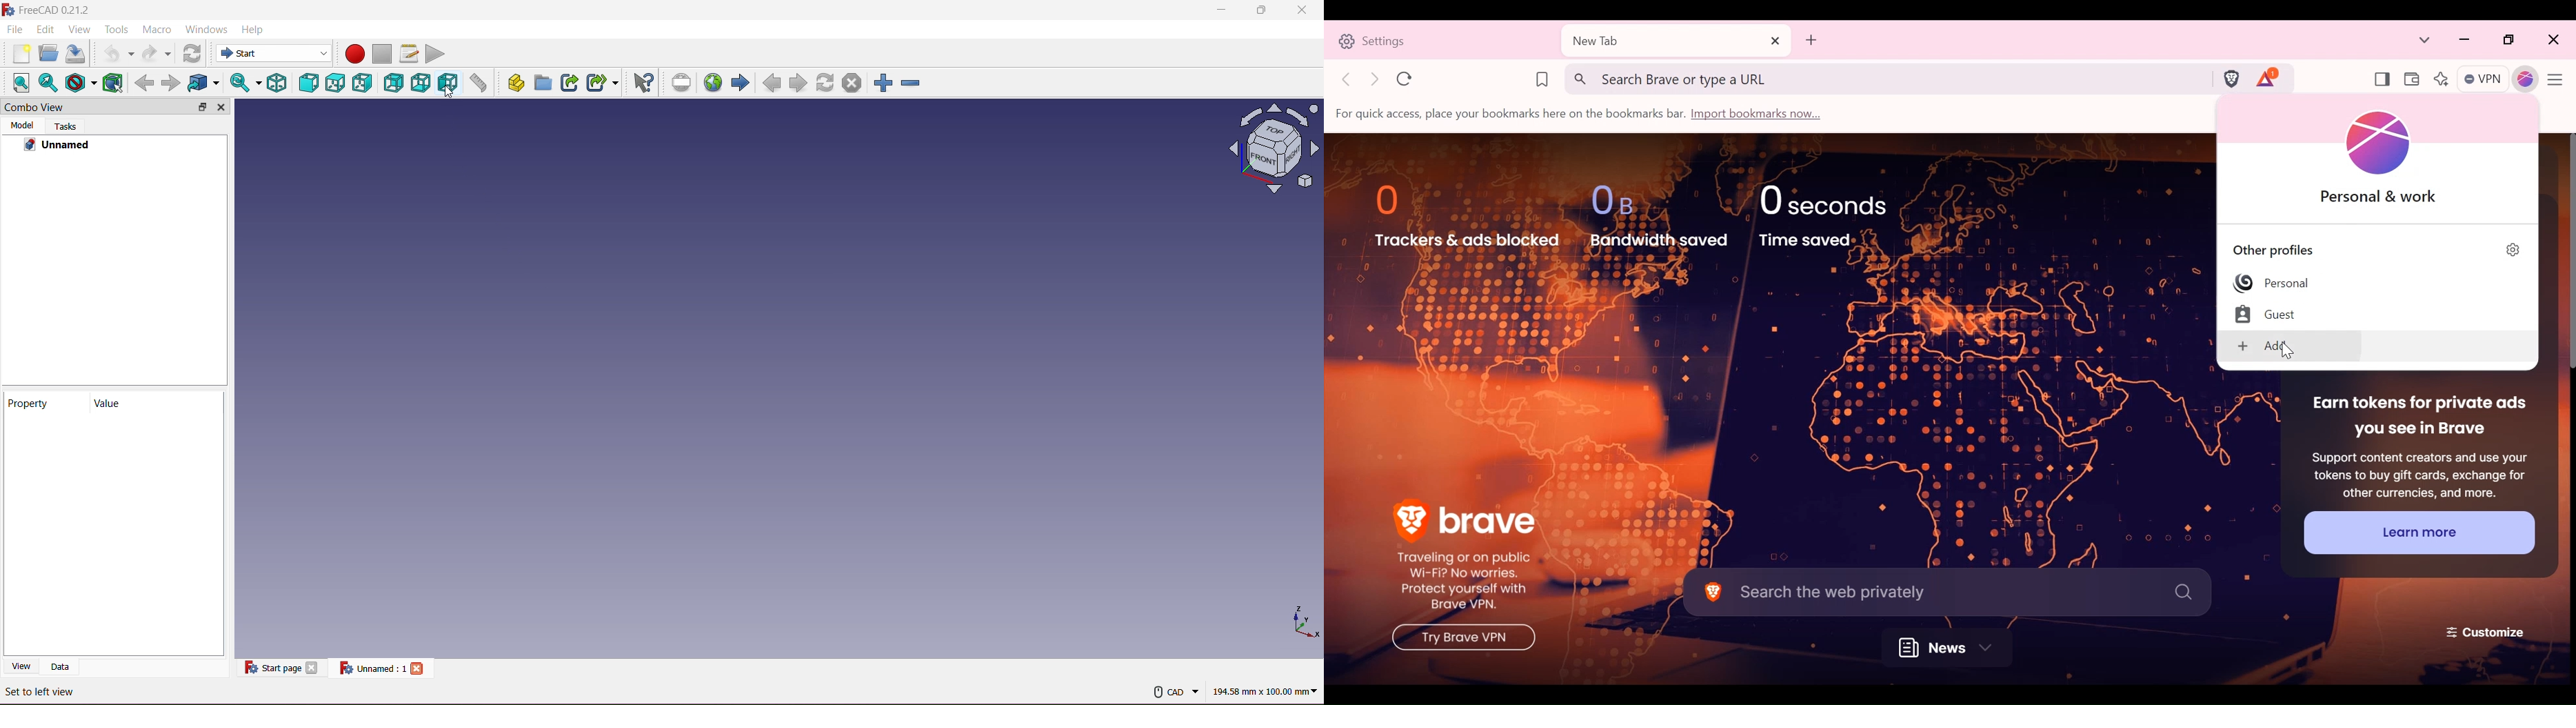 The height and width of the screenshot is (728, 2576). Describe the element at coordinates (772, 83) in the screenshot. I see `Backward Navigation` at that location.